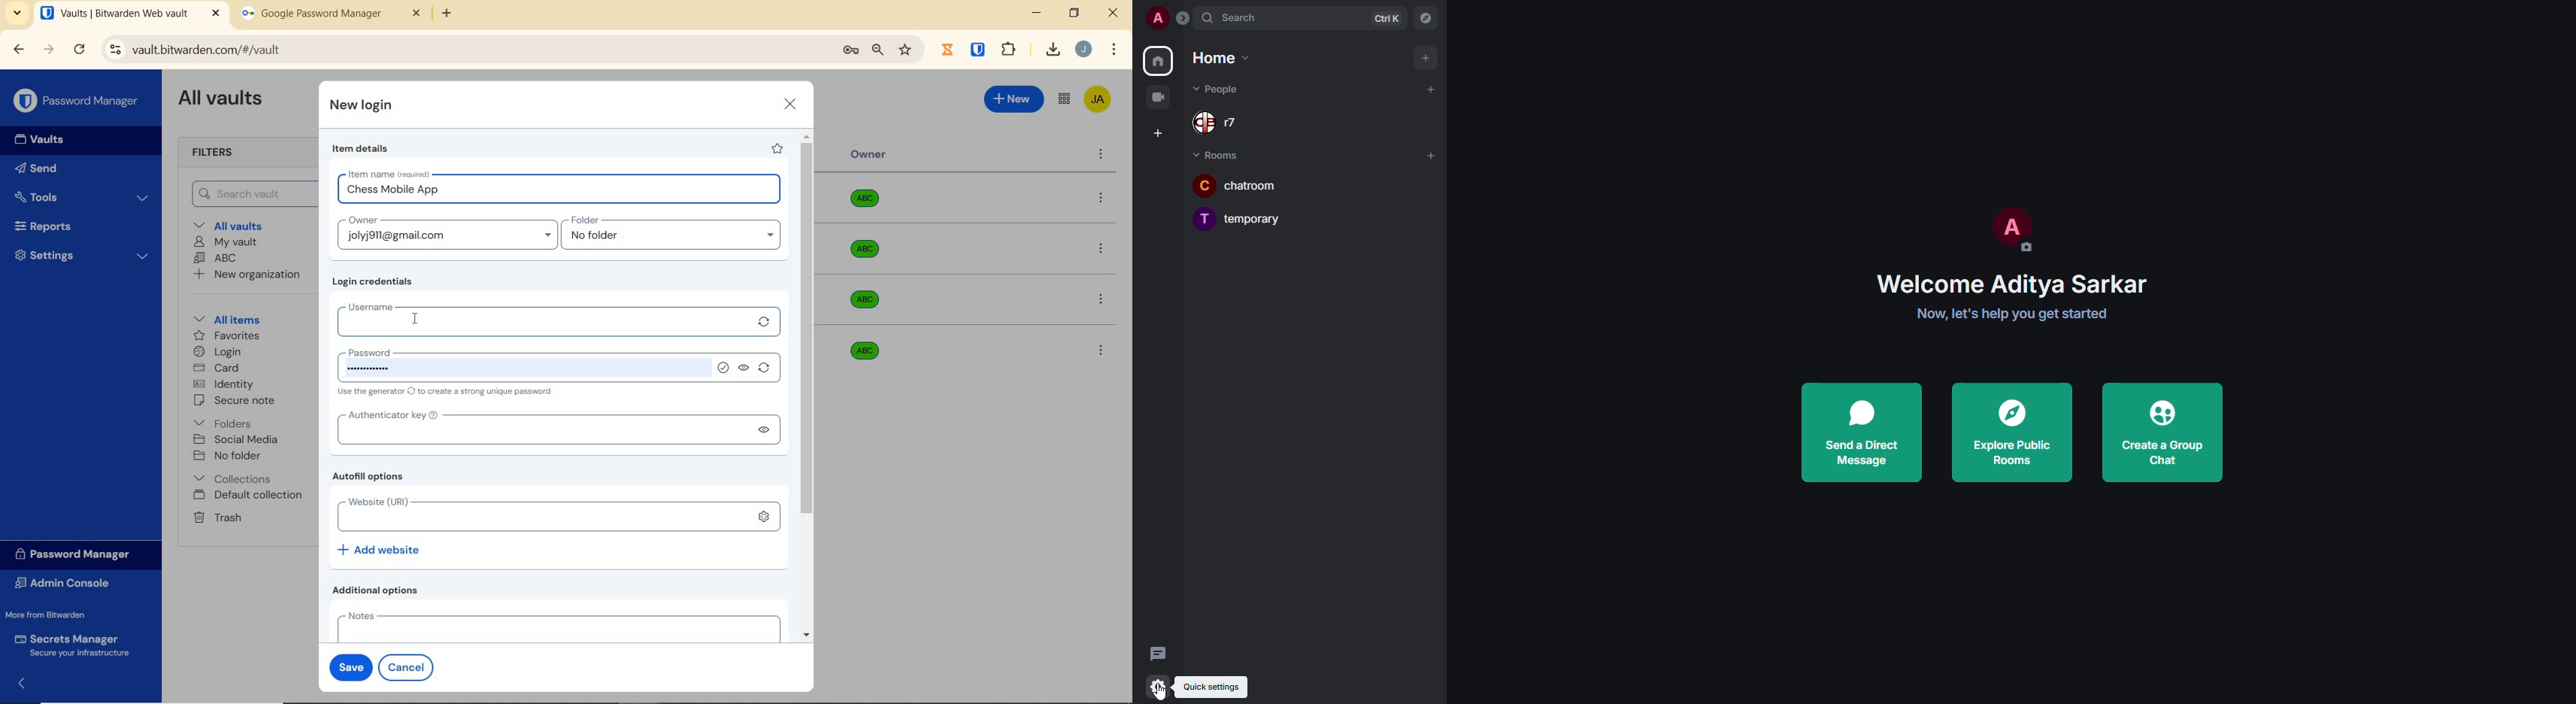  Describe the element at coordinates (726, 369) in the screenshot. I see `good` at that location.